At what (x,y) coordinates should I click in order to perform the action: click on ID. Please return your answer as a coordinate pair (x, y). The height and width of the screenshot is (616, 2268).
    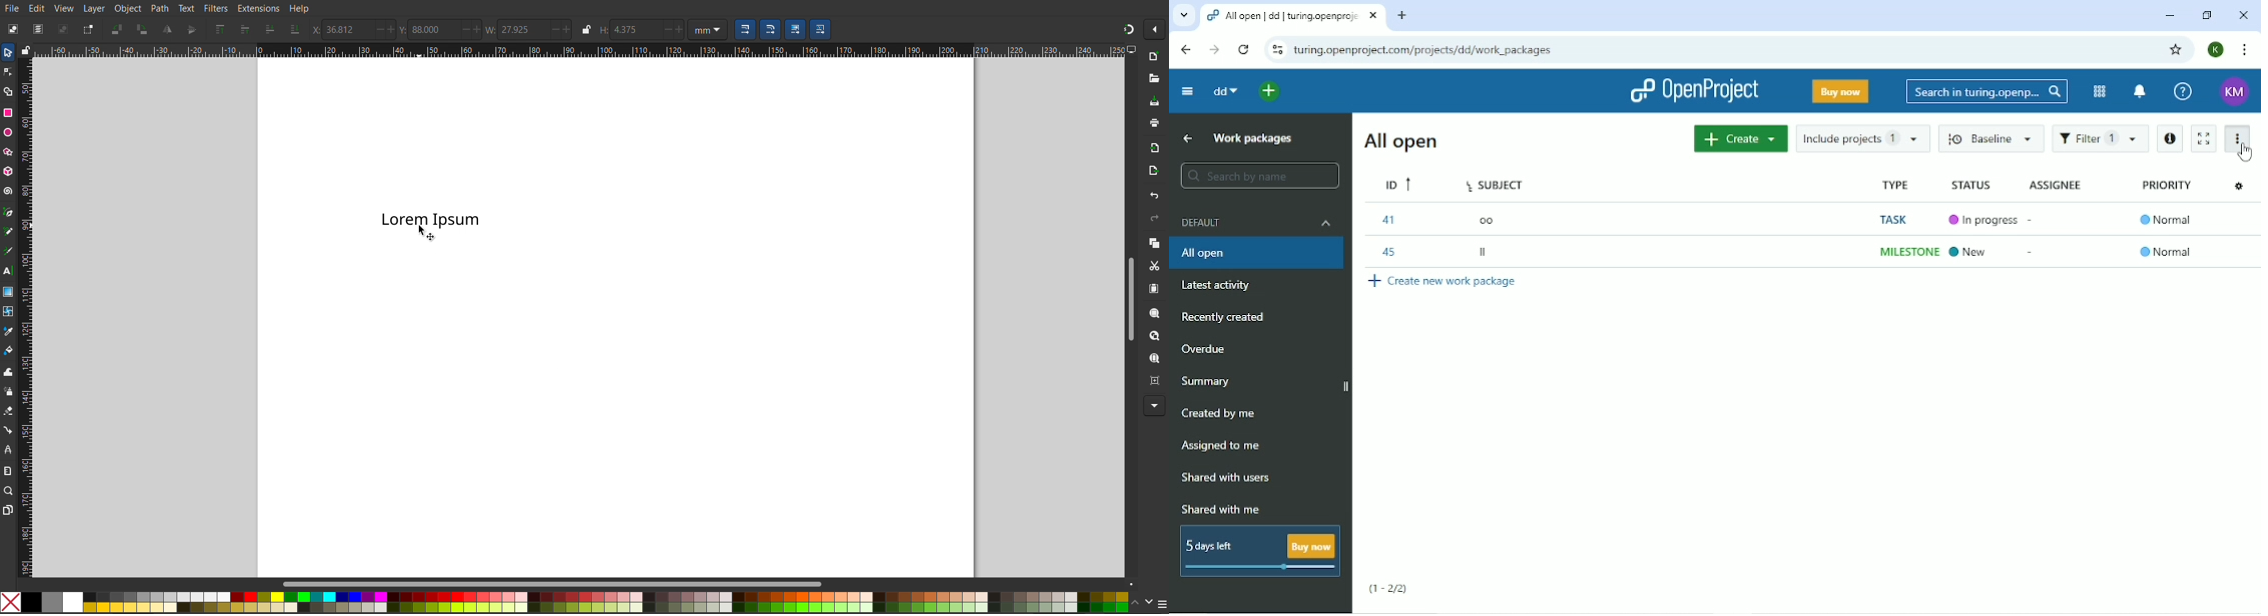
    Looking at the image, I should click on (1399, 184).